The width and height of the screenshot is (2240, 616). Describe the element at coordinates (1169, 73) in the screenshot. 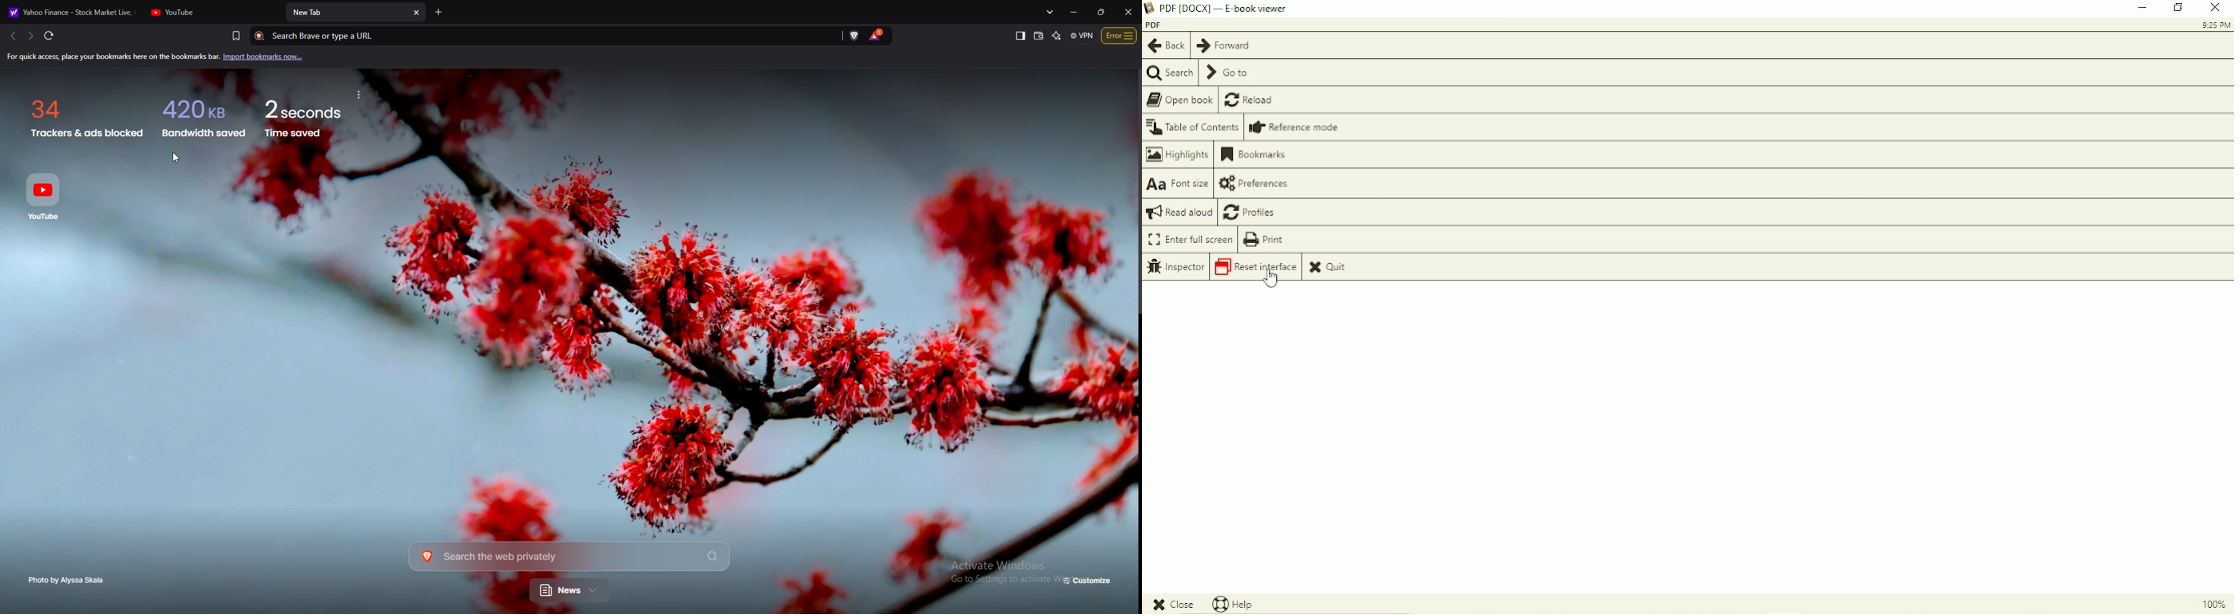

I see `Search` at that location.